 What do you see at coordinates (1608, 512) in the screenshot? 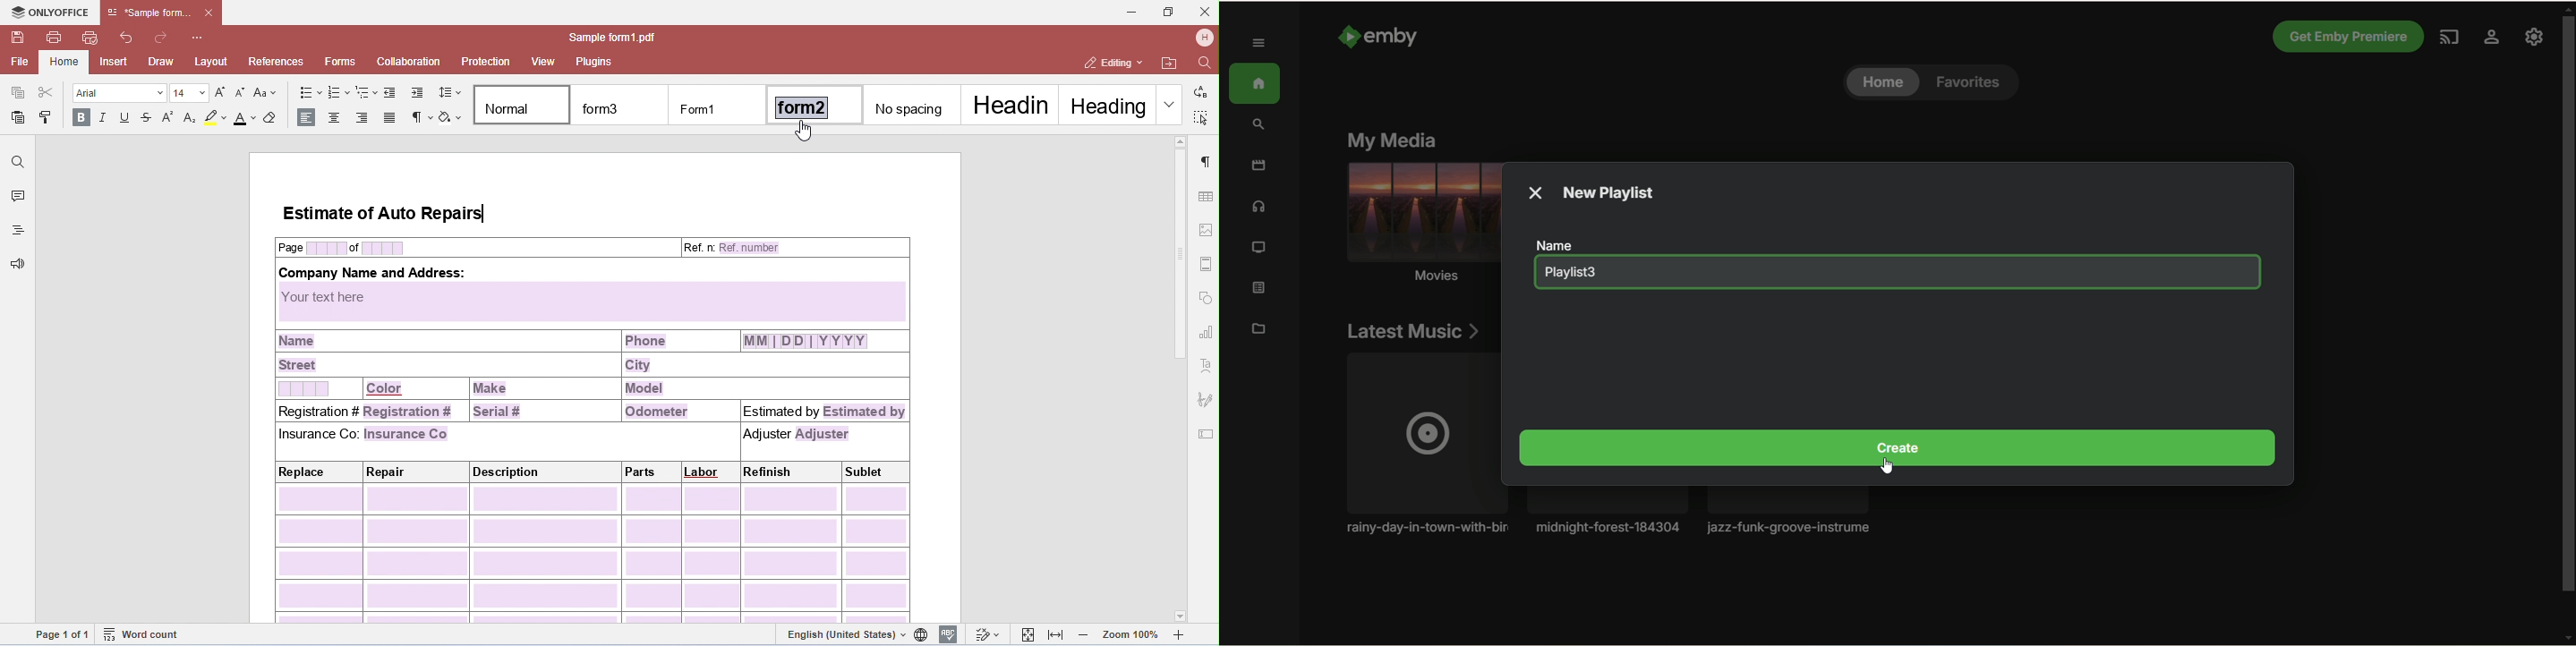
I see `Music album` at bounding box center [1608, 512].